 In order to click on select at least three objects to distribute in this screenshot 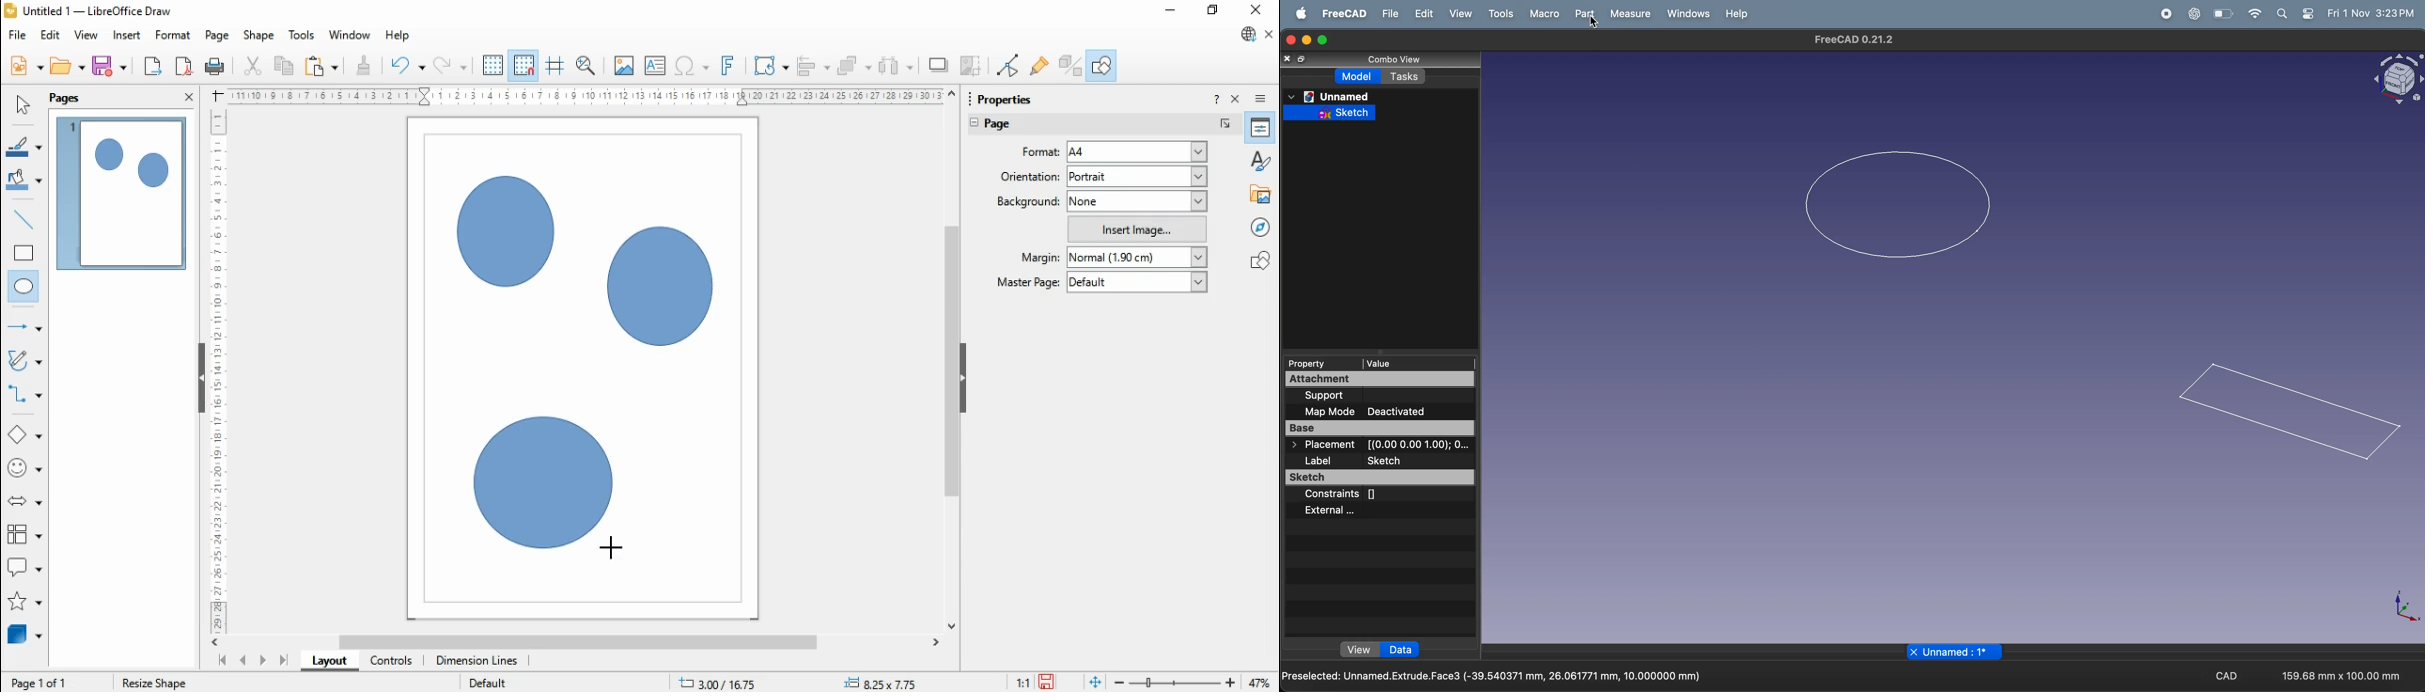, I will do `click(896, 67)`.